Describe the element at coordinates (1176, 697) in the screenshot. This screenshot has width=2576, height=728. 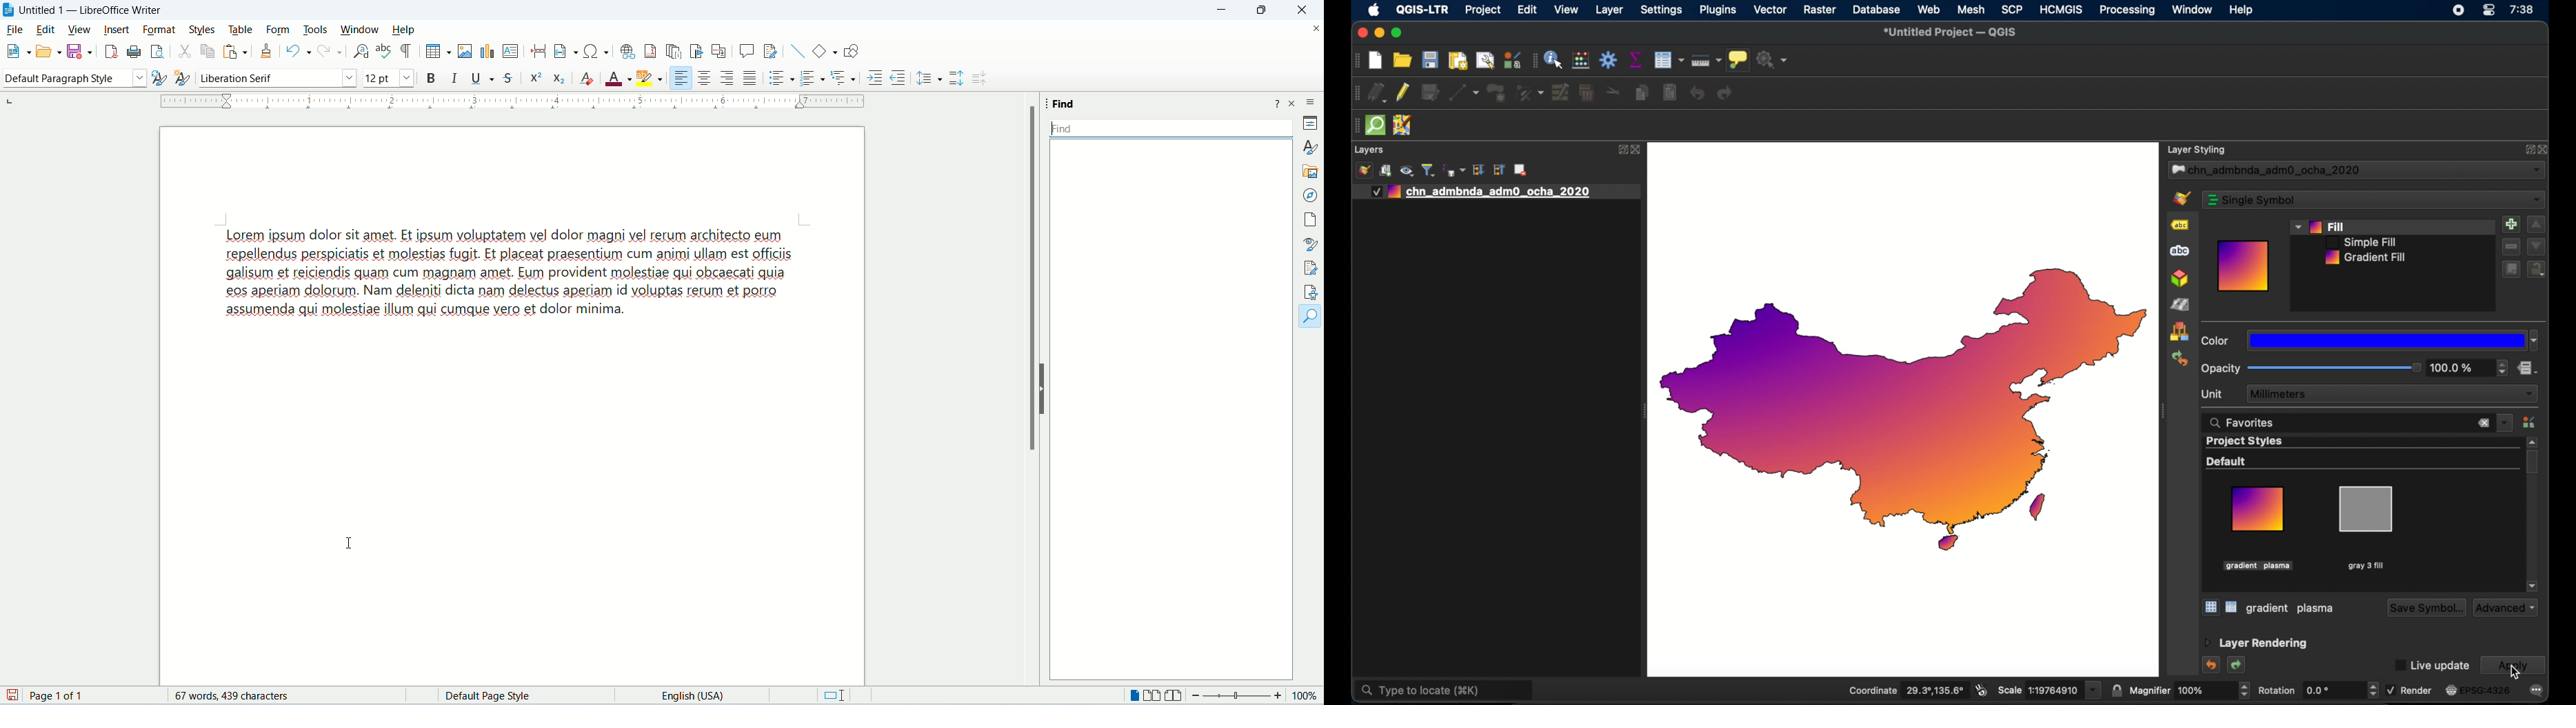
I see `book view` at that location.